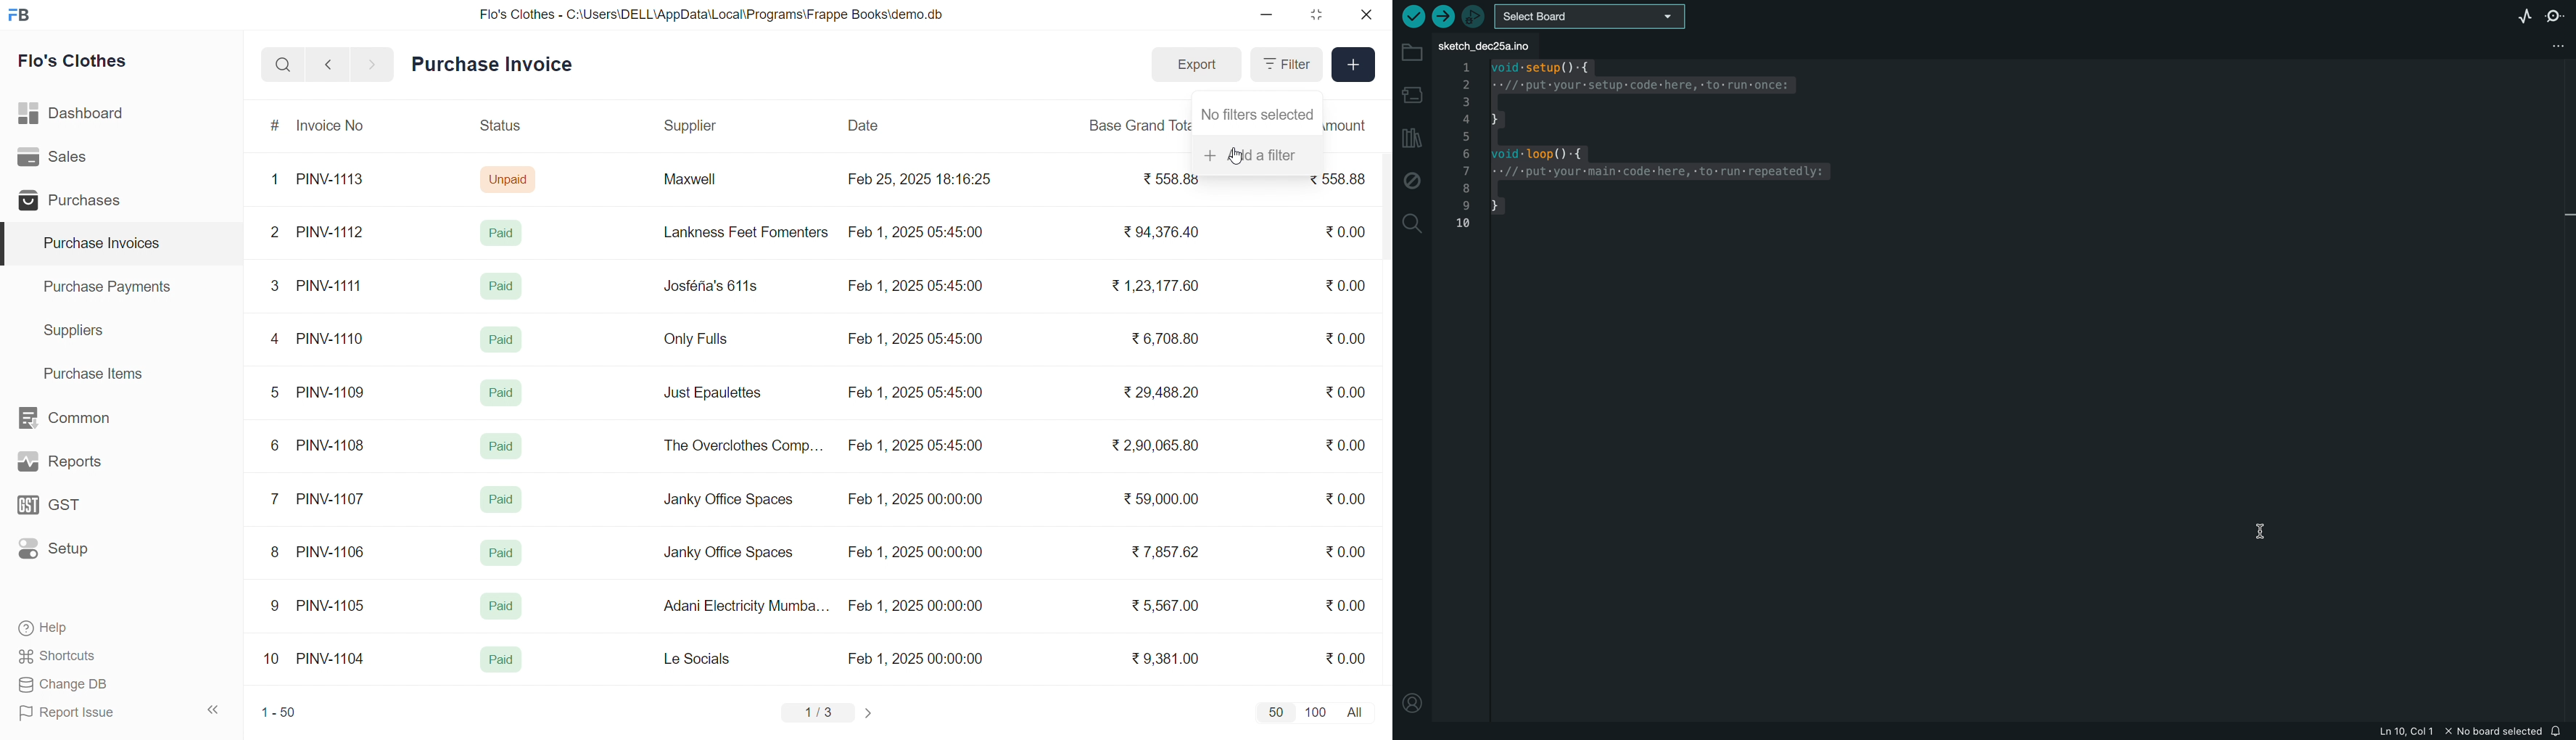 This screenshot has width=2576, height=756. What do you see at coordinates (275, 660) in the screenshot?
I see `10` at bounding box center [275, 660].